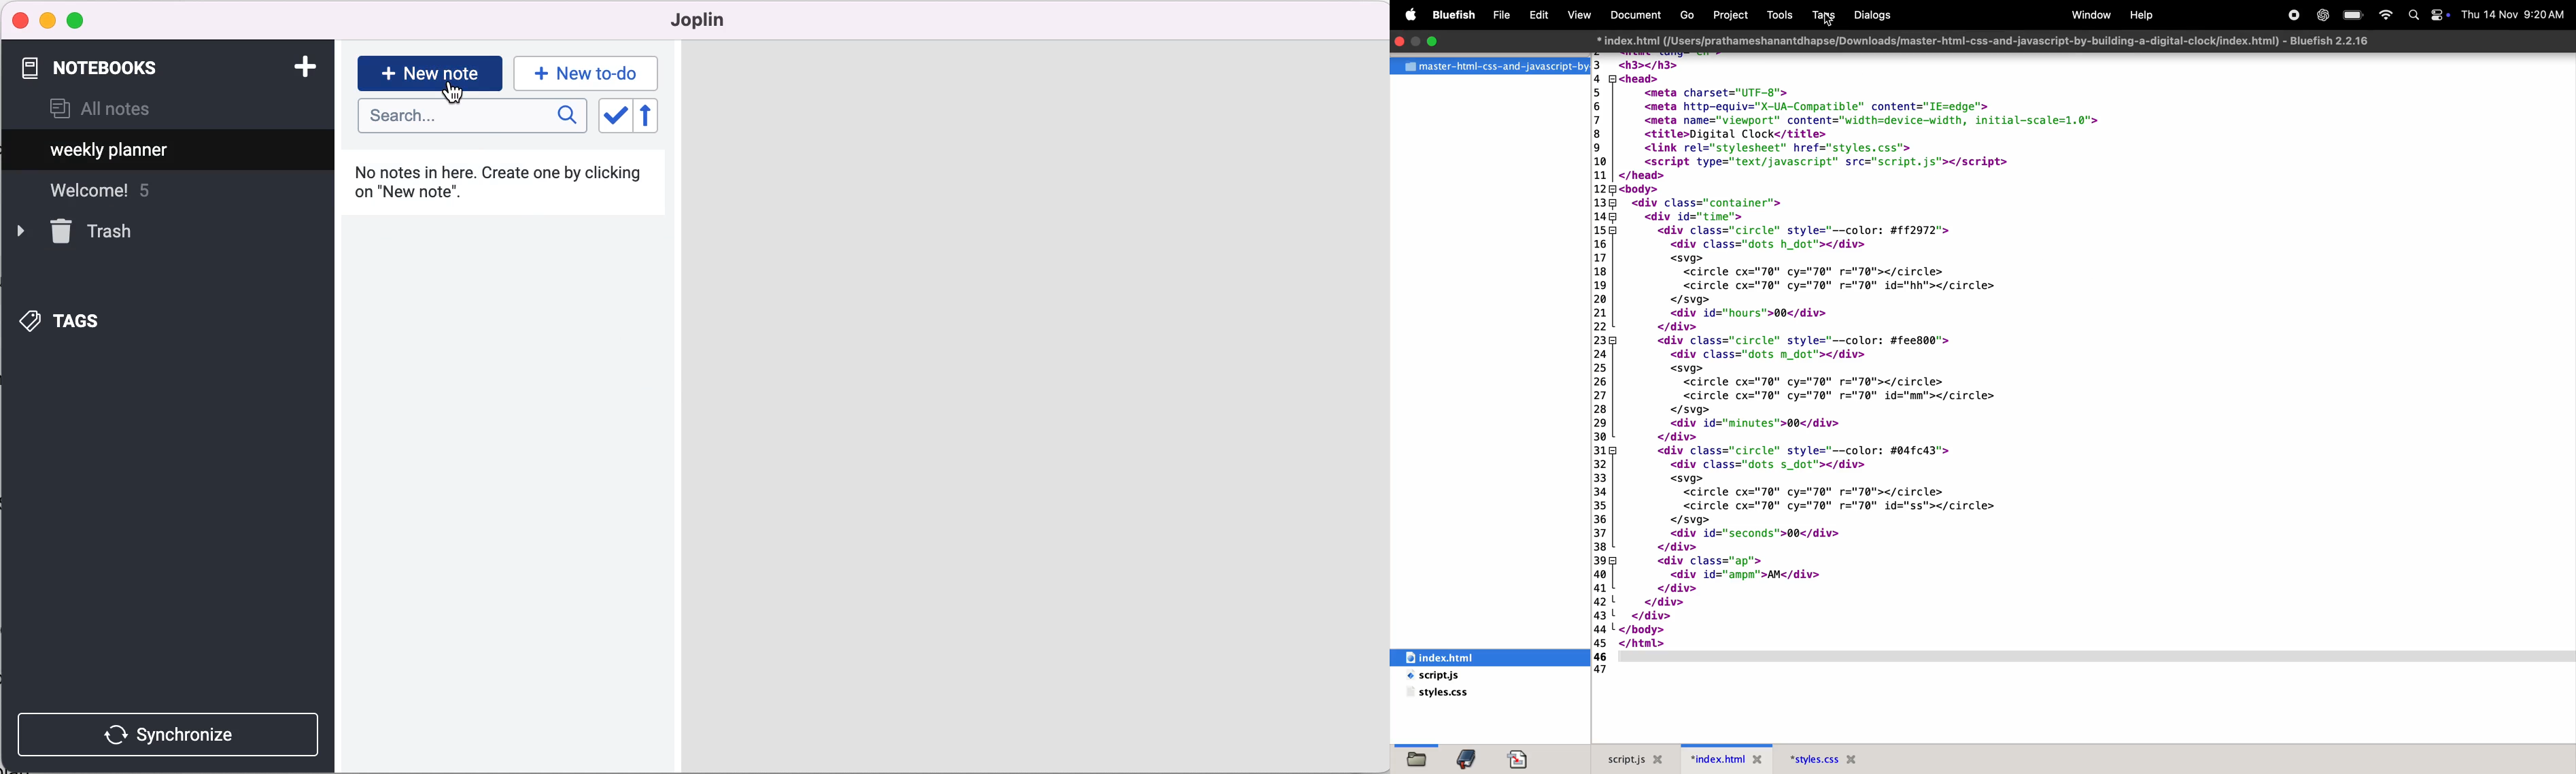 The image size is (2576, 784). Describe the element at coordinates (718, 20) in the screenshot. I see `joplin` at that location.